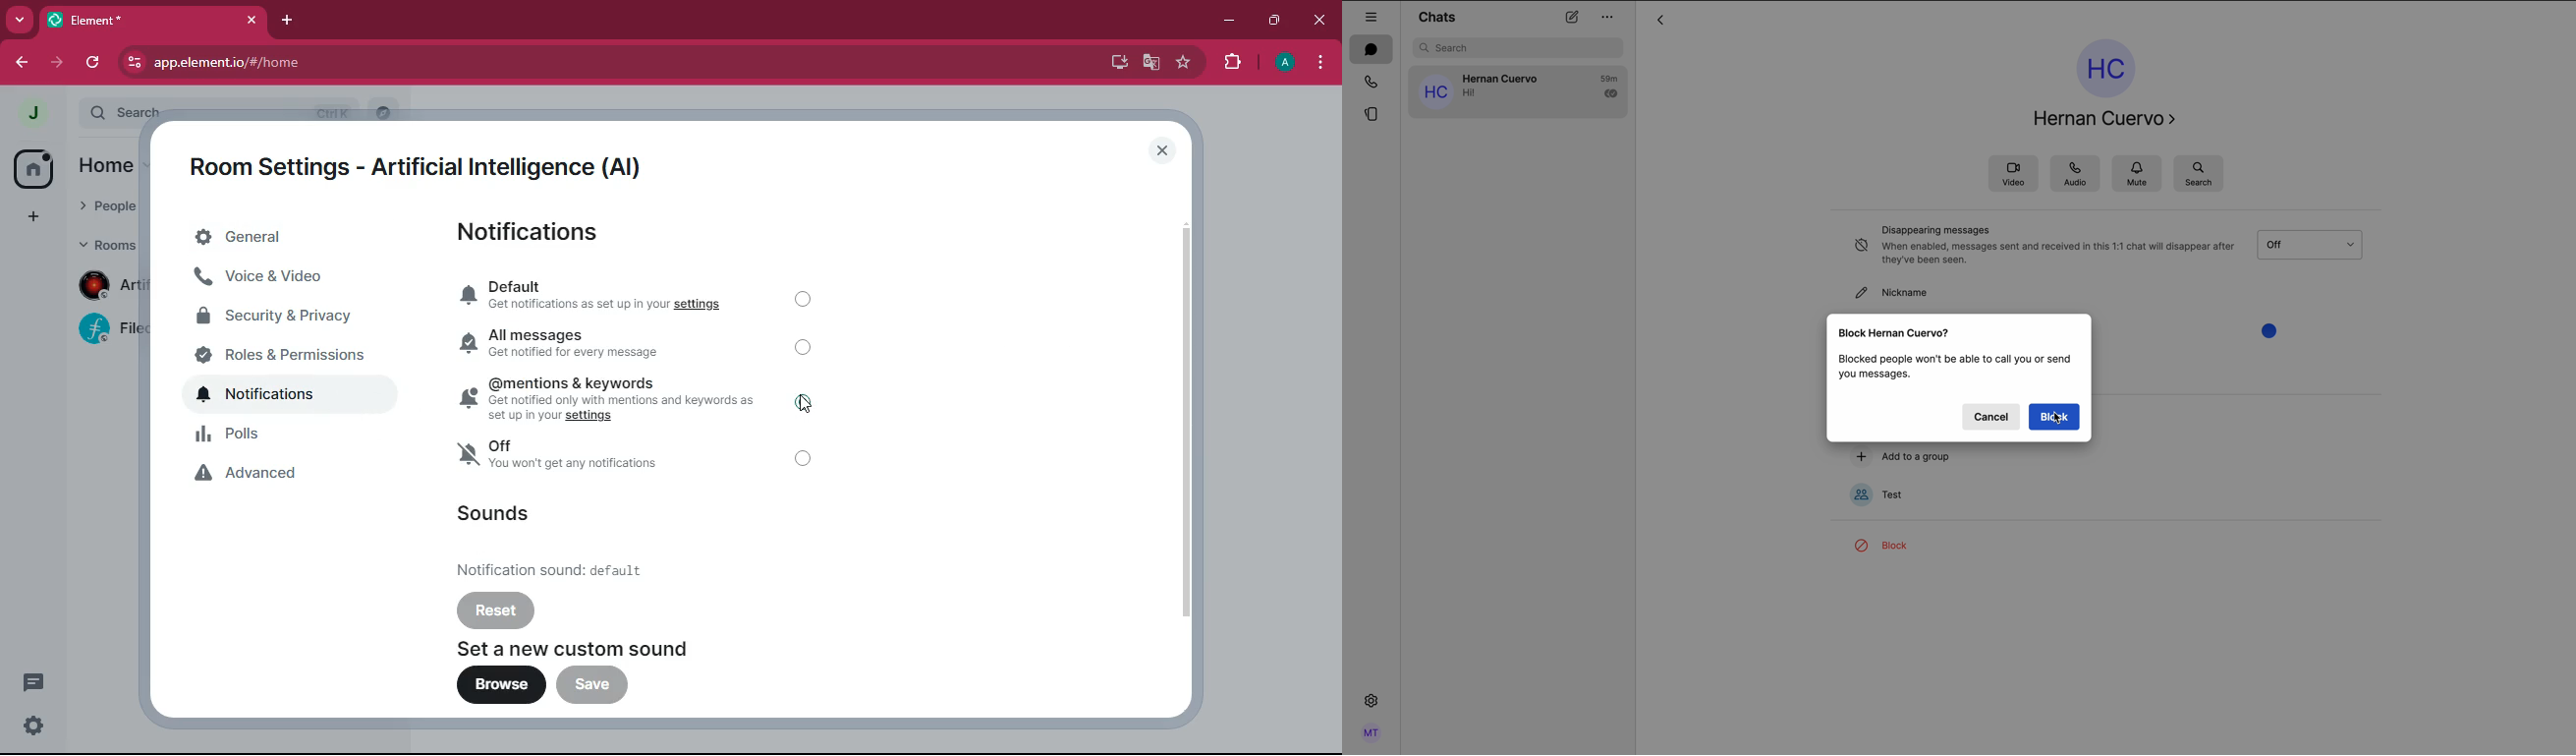  What do you see at coordinates (212, 111) in the screenshot?
I see `search` at bounding box center [212, 111].